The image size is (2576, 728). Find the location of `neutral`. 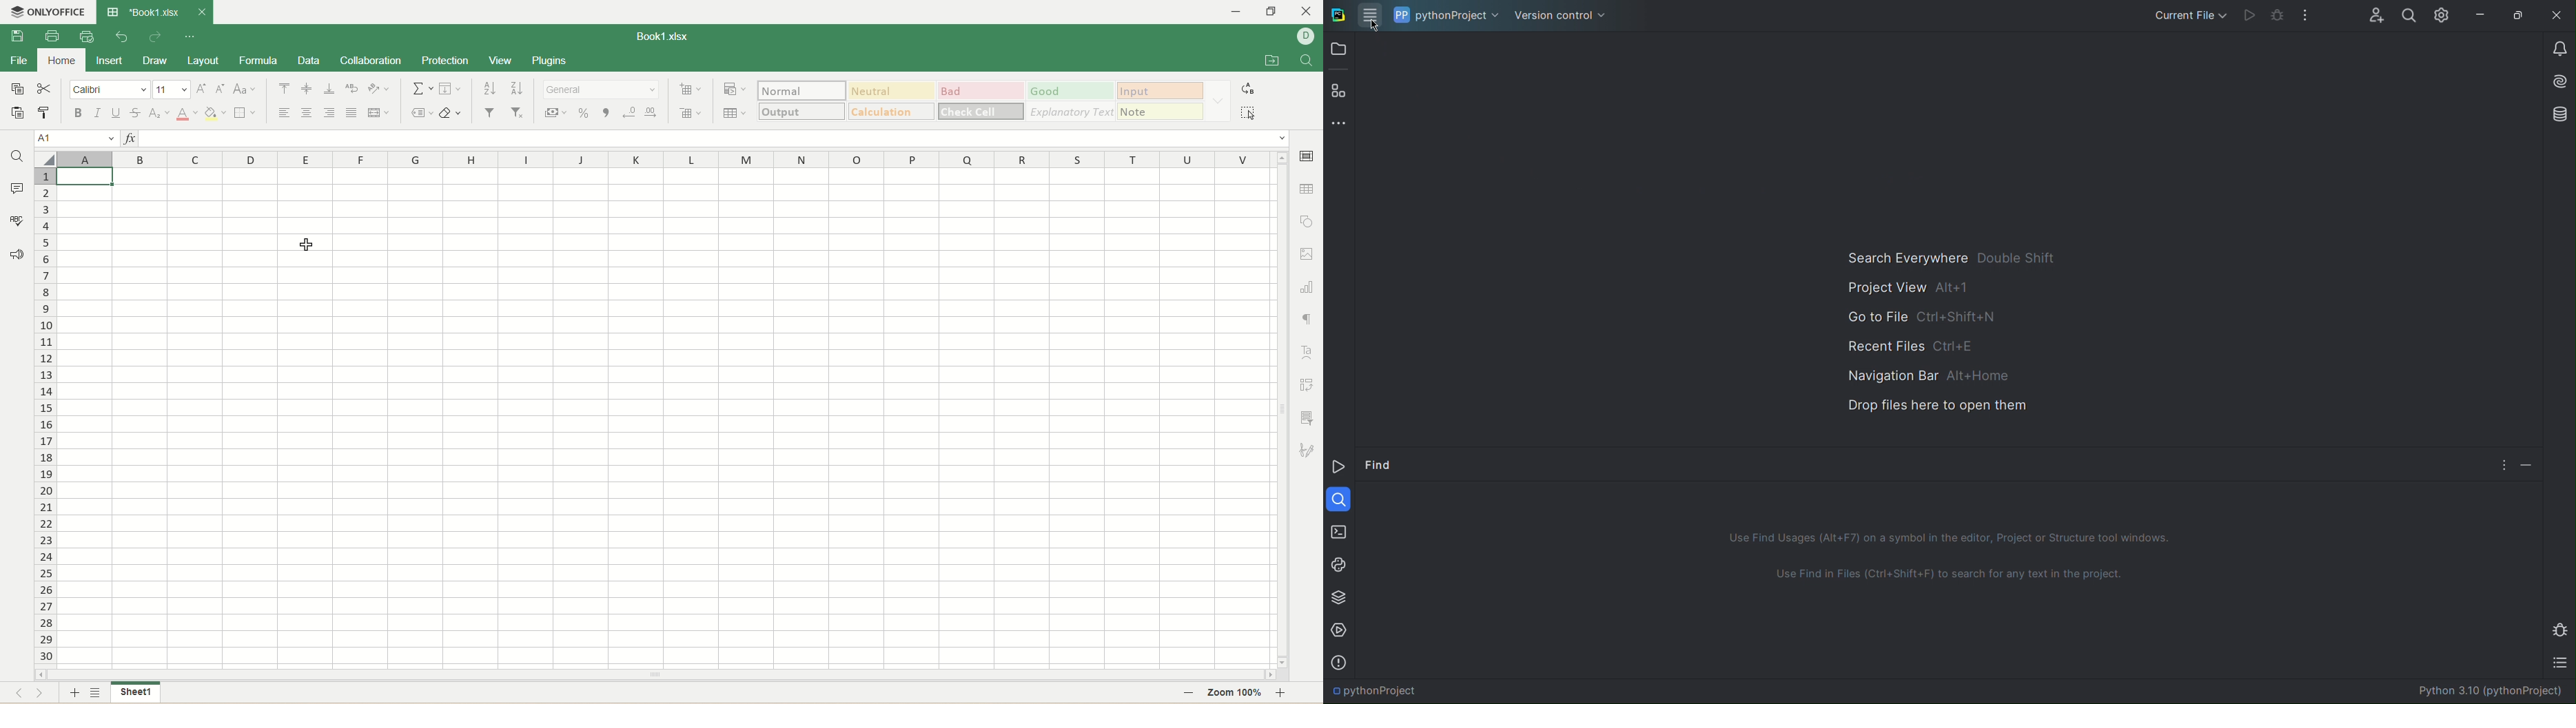

neutral is located at coordinates (892, 92).